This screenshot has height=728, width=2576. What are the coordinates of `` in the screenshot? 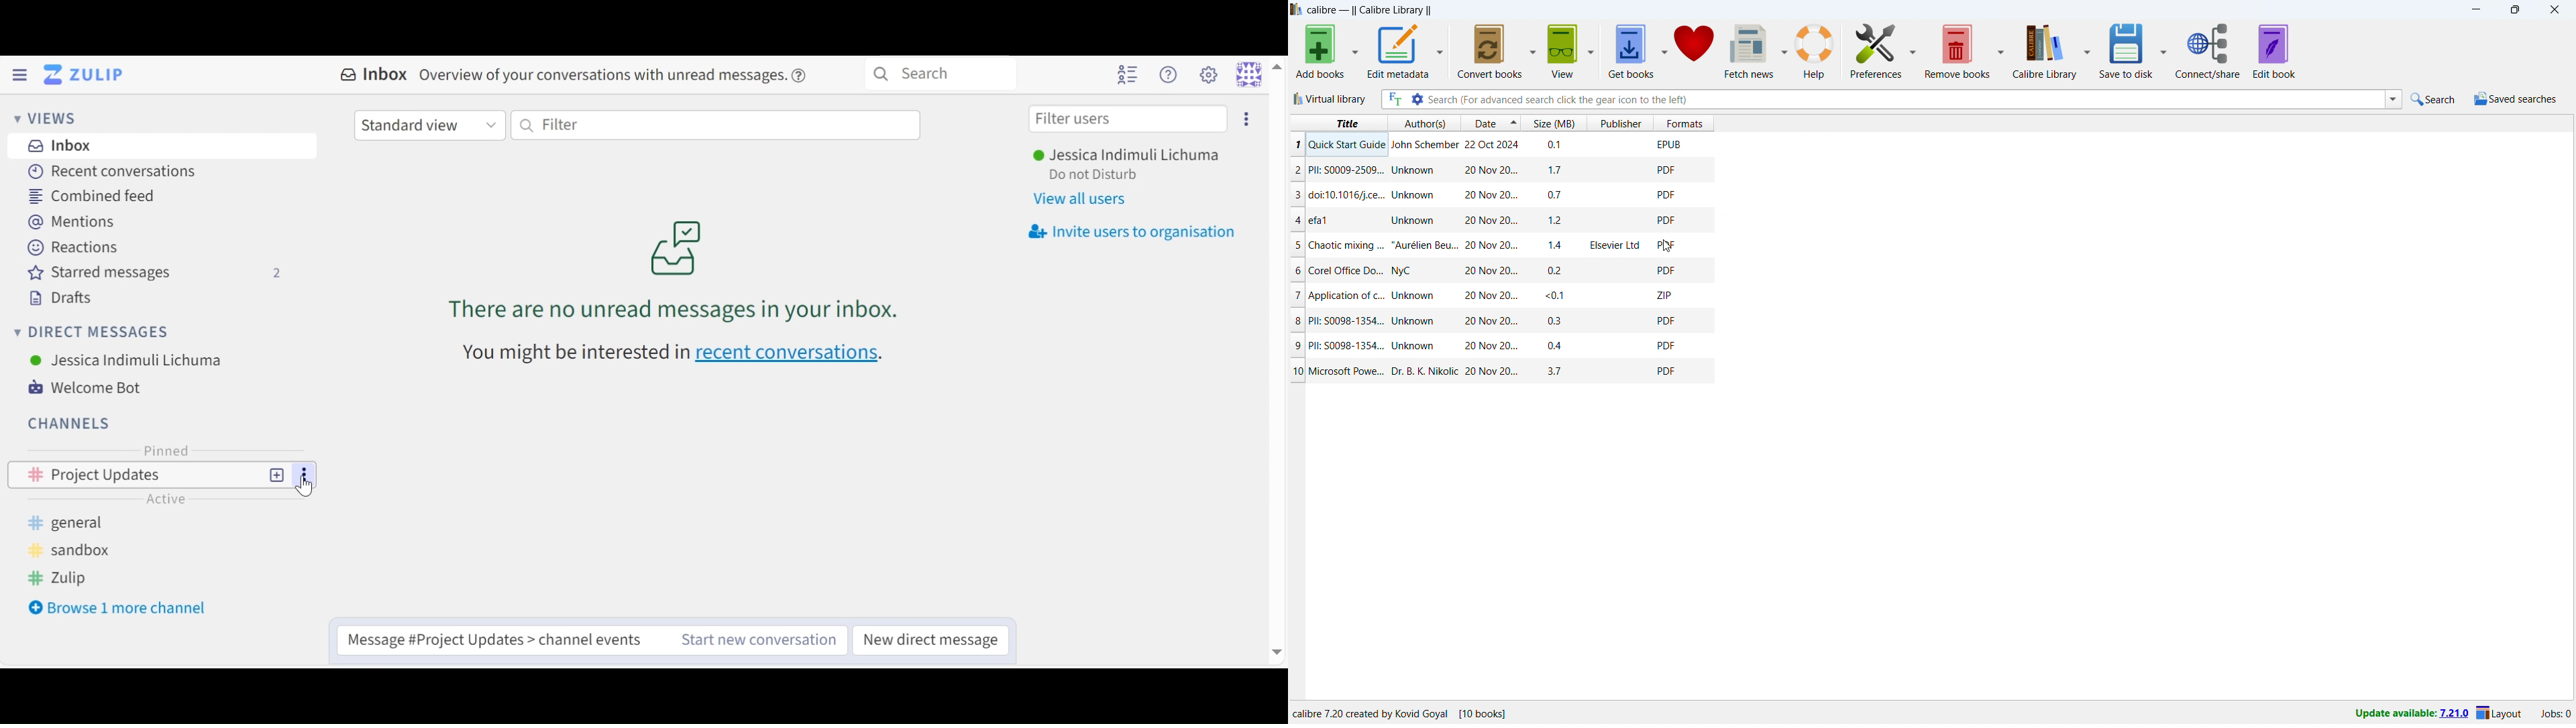 It's located at (1695, 50).